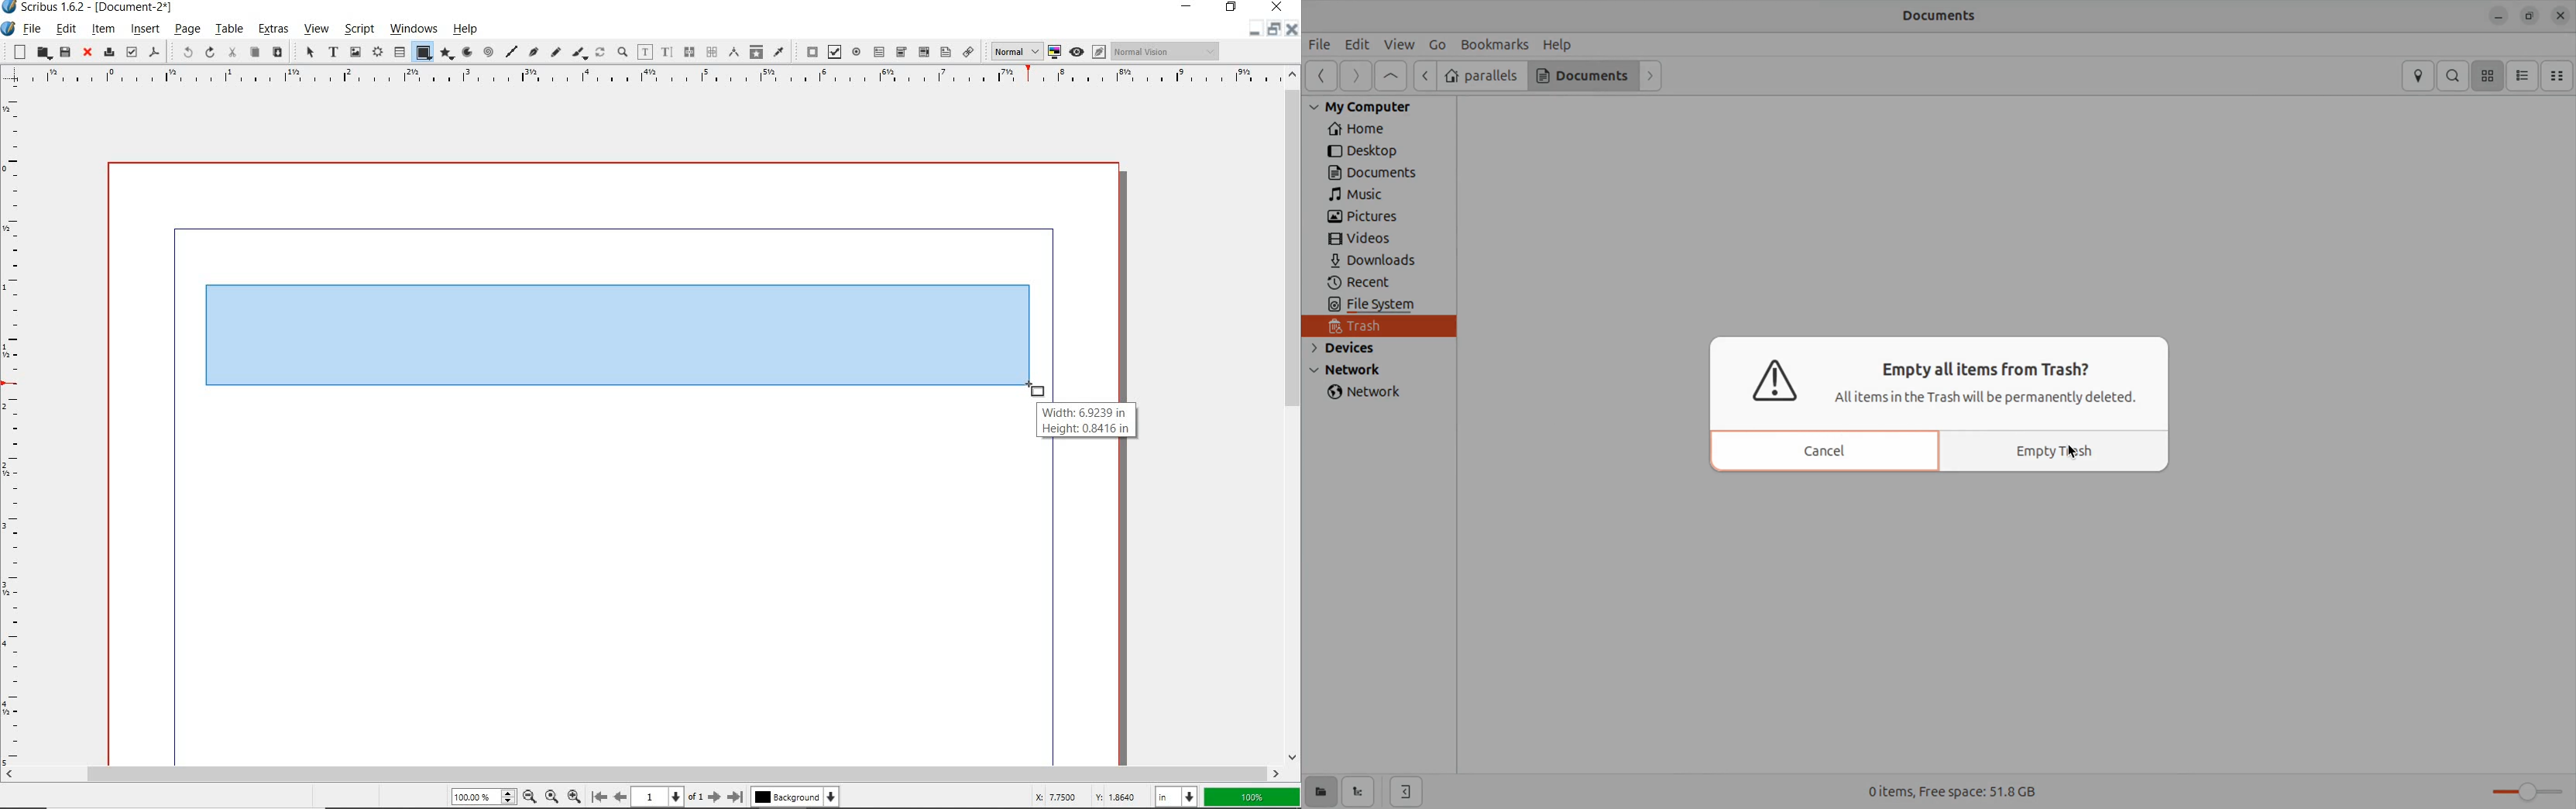 The width and height of the screenshot is (2576, 812). Describe the element at coordinates (42, 53) in the screenshot. I see `open` at that location.